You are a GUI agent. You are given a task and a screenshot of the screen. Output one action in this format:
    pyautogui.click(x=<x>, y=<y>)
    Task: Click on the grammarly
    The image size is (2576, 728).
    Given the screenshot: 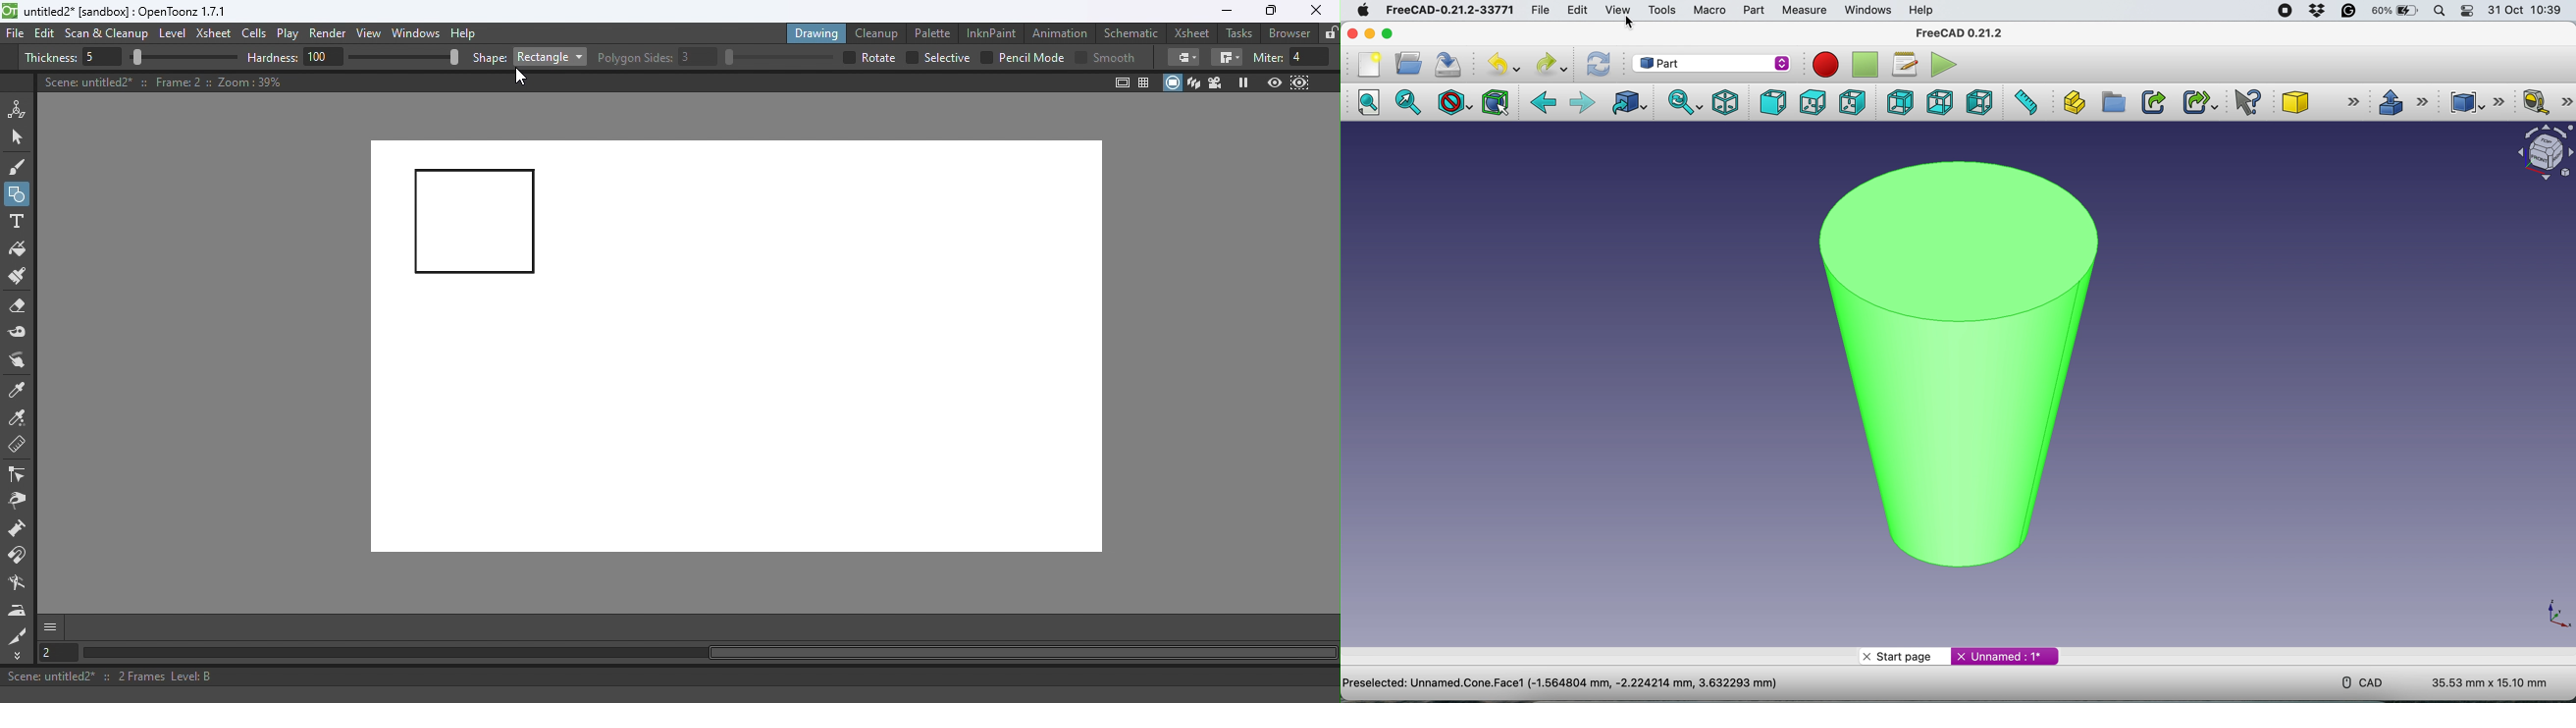 What is the action you would take?
    pyautogui.click(x=2350, y=12)
    